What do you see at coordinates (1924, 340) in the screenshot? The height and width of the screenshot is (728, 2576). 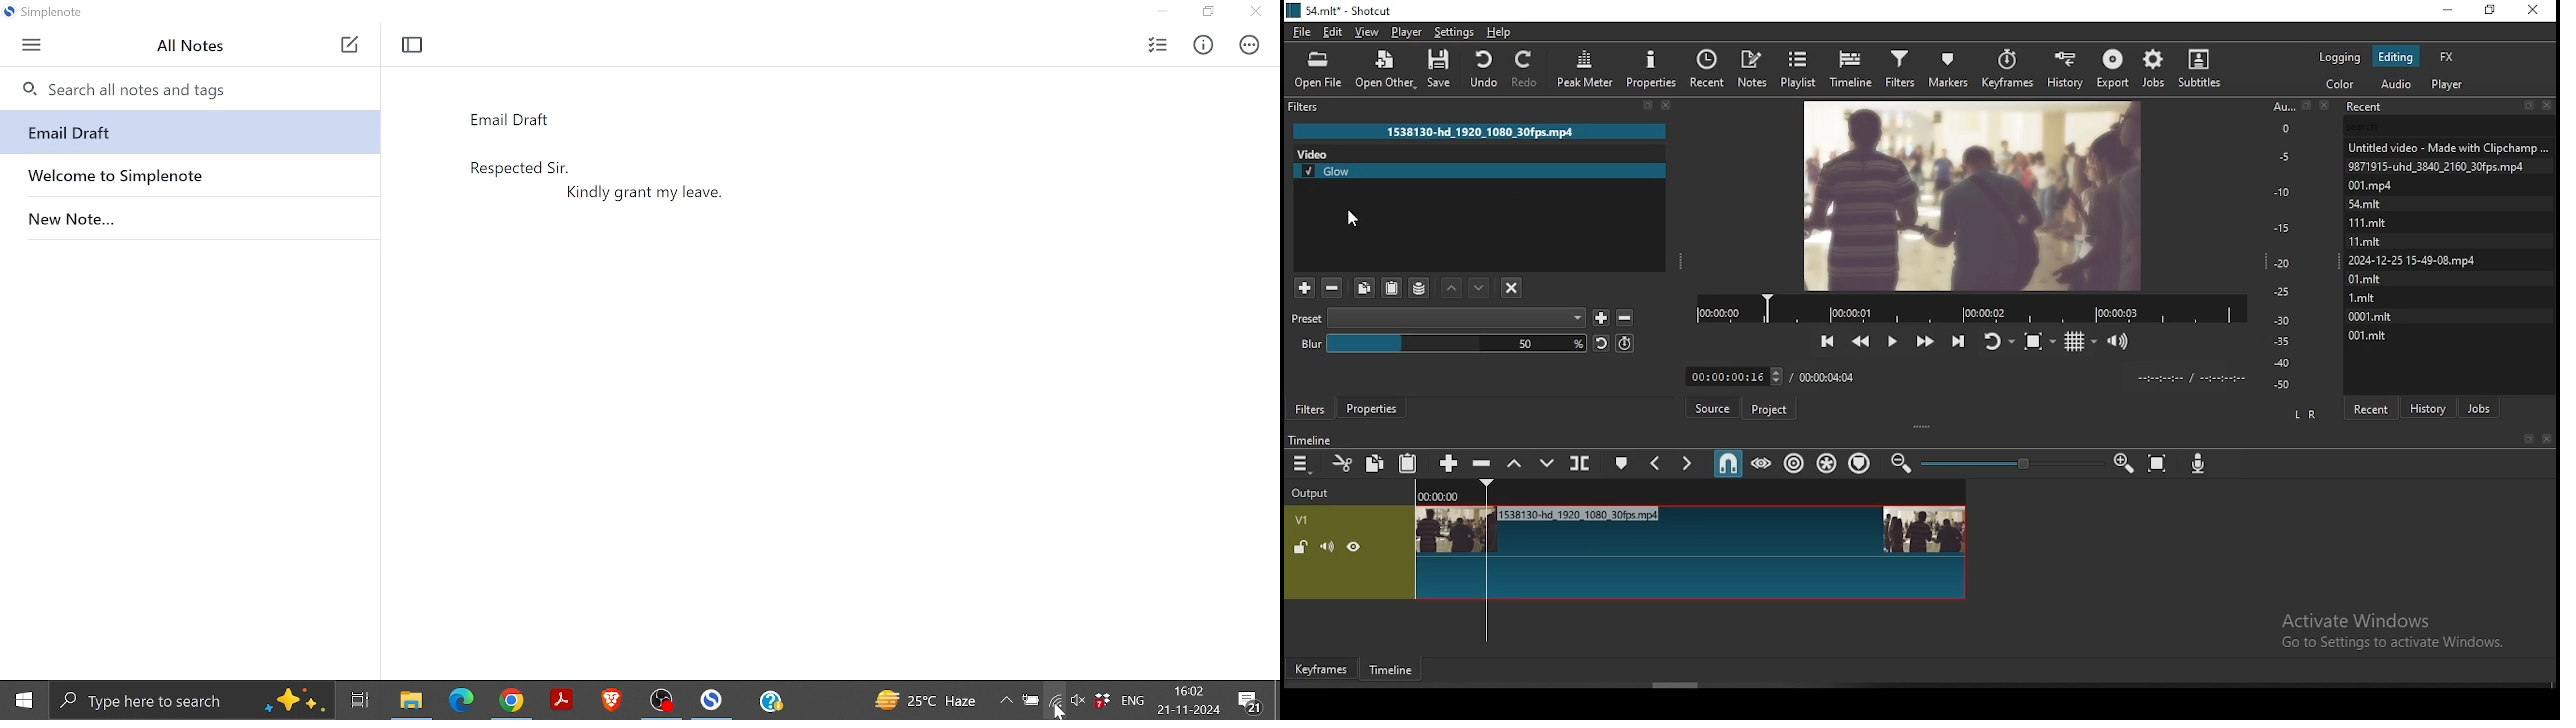 I see `play quickly forwards` at bounding box center [1924, 340].